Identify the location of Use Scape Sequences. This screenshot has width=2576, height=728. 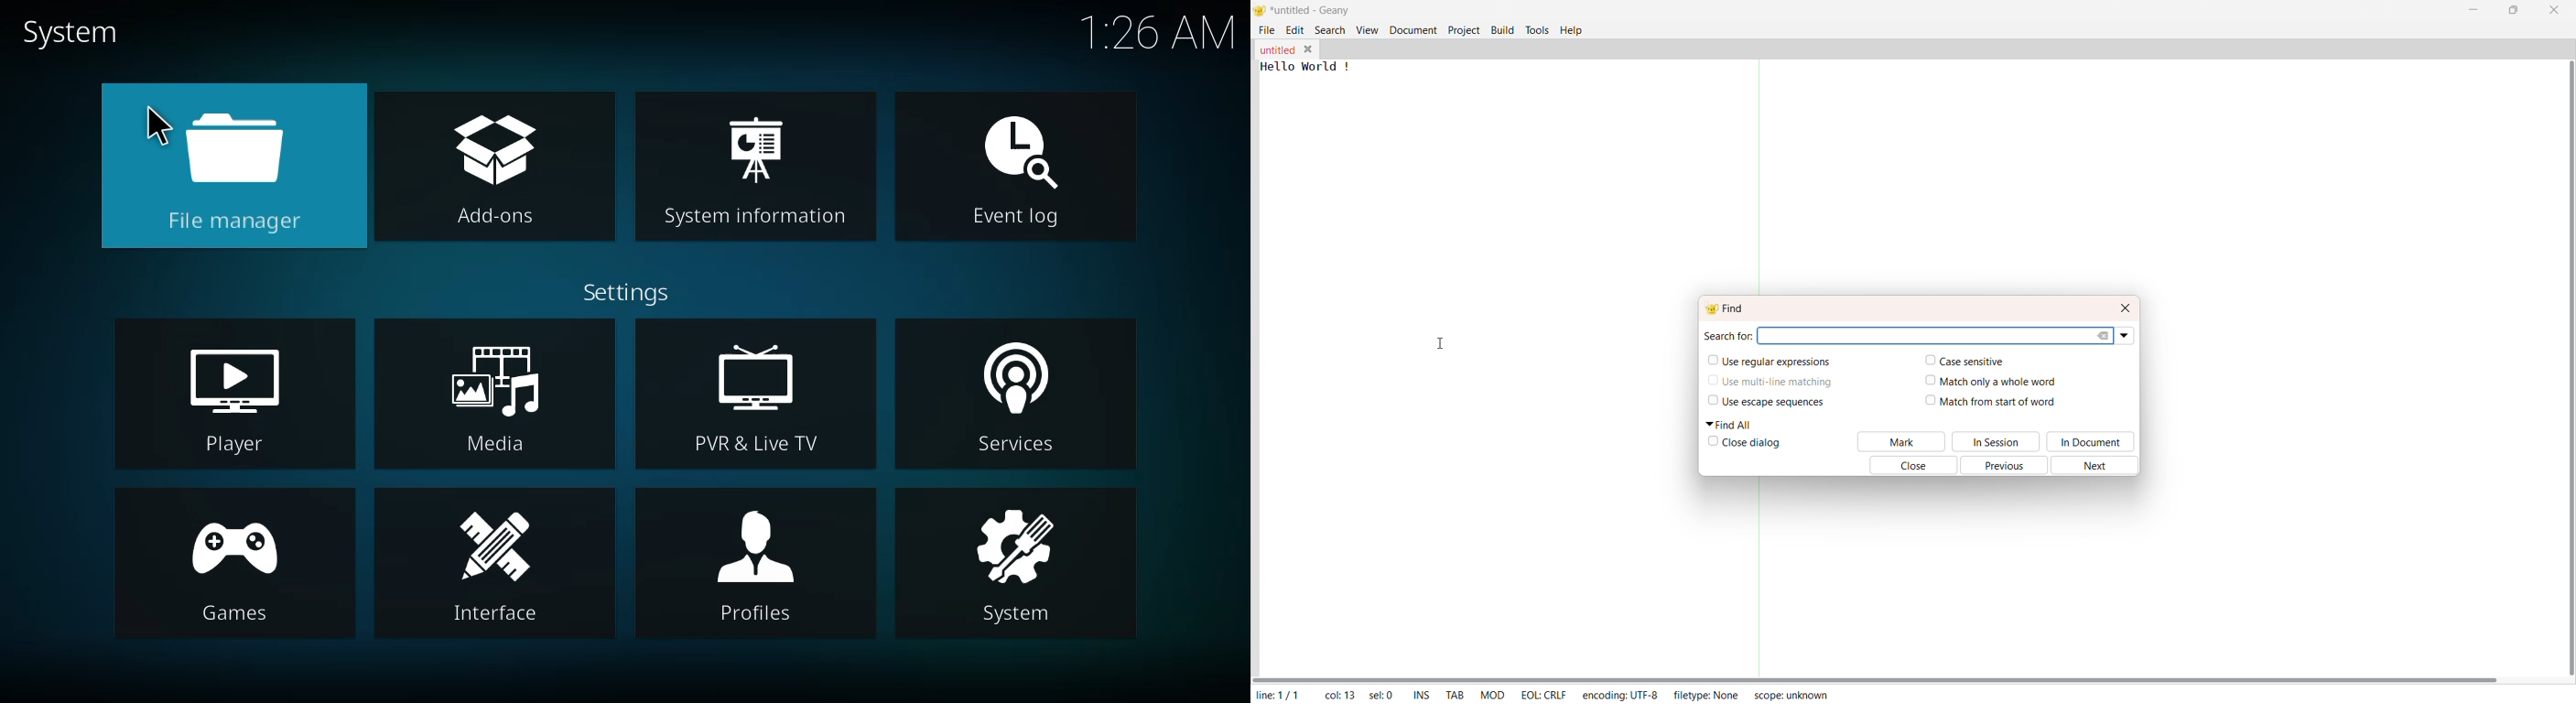
(1785, 403).